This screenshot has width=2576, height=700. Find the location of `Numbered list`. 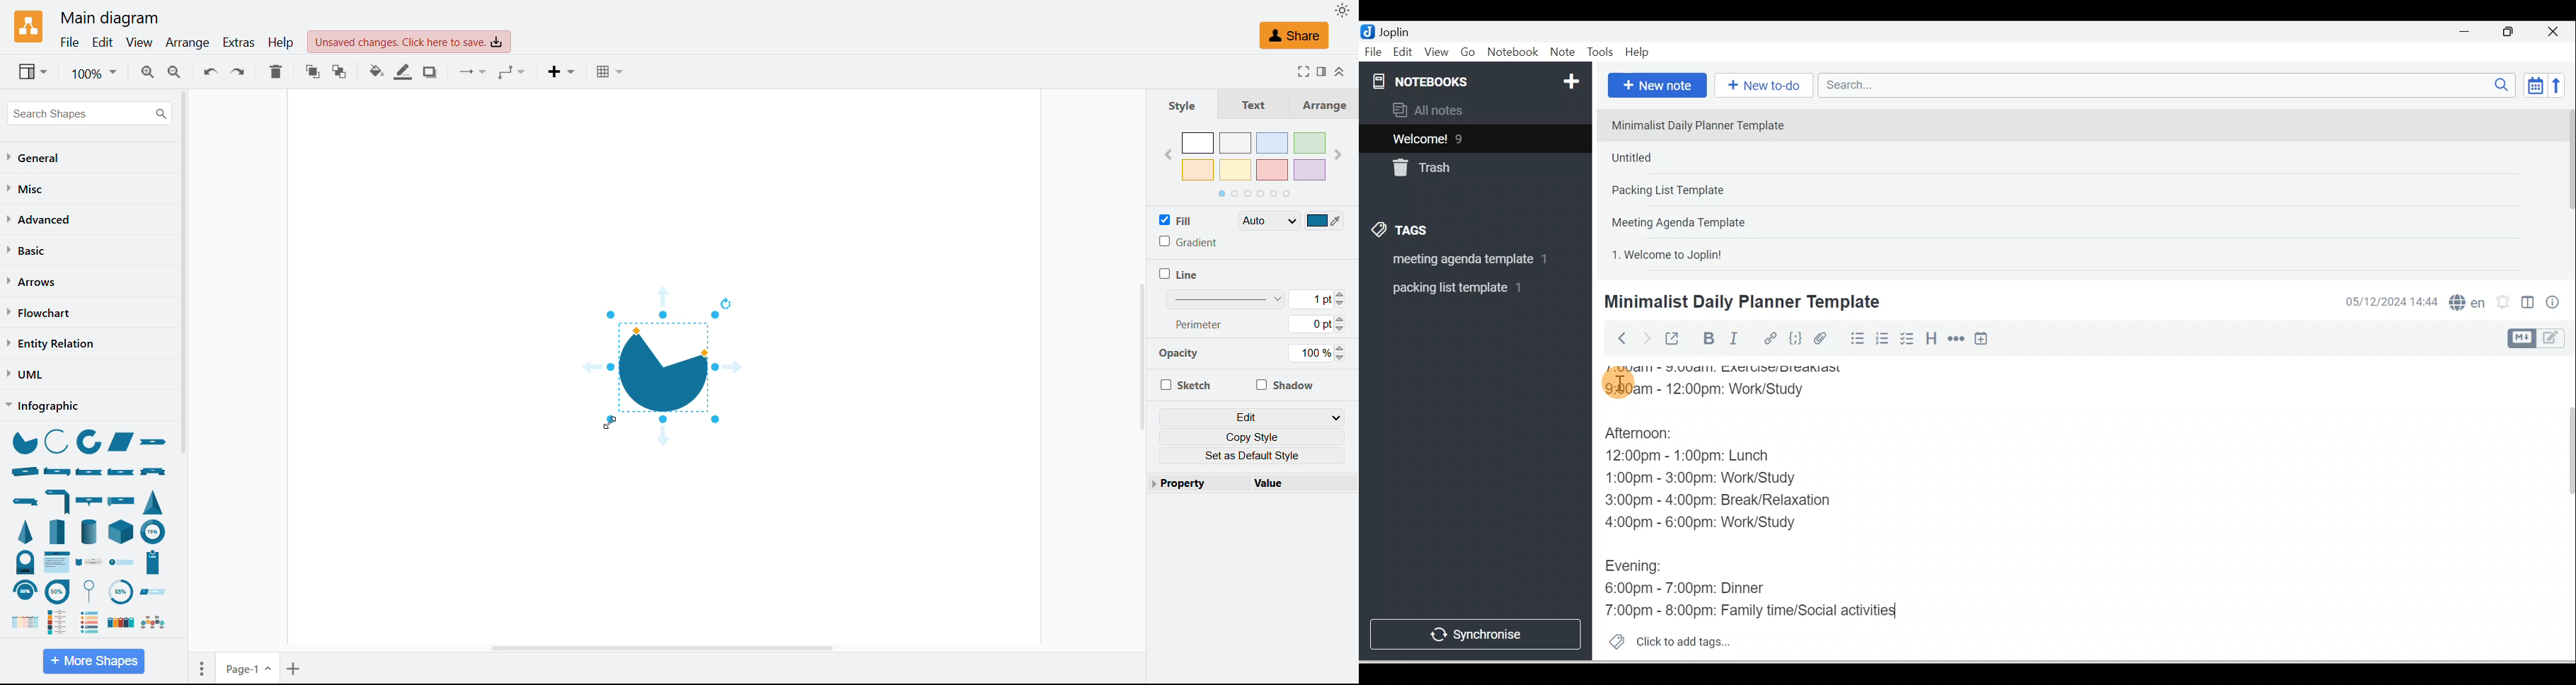

Numbered list is located at coordinates (1883, 338).